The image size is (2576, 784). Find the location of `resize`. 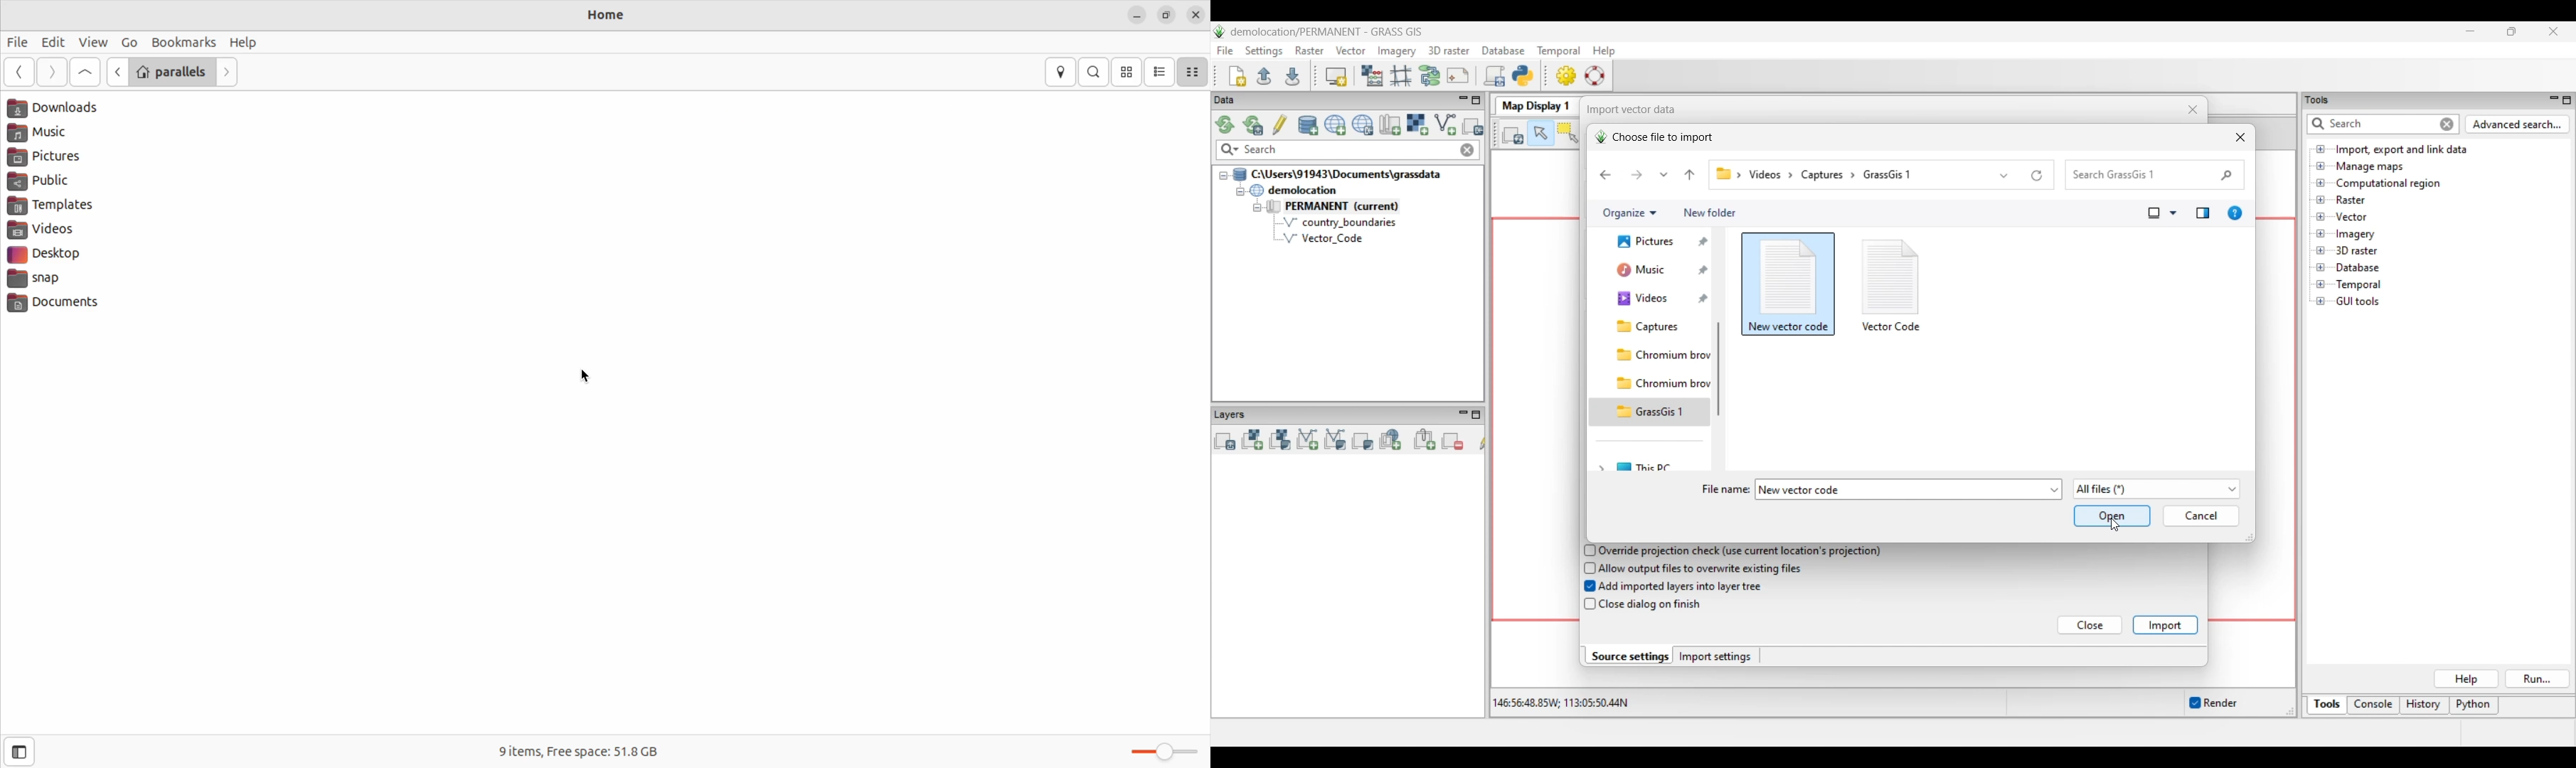

resize is located at coordinates (1167, 15).